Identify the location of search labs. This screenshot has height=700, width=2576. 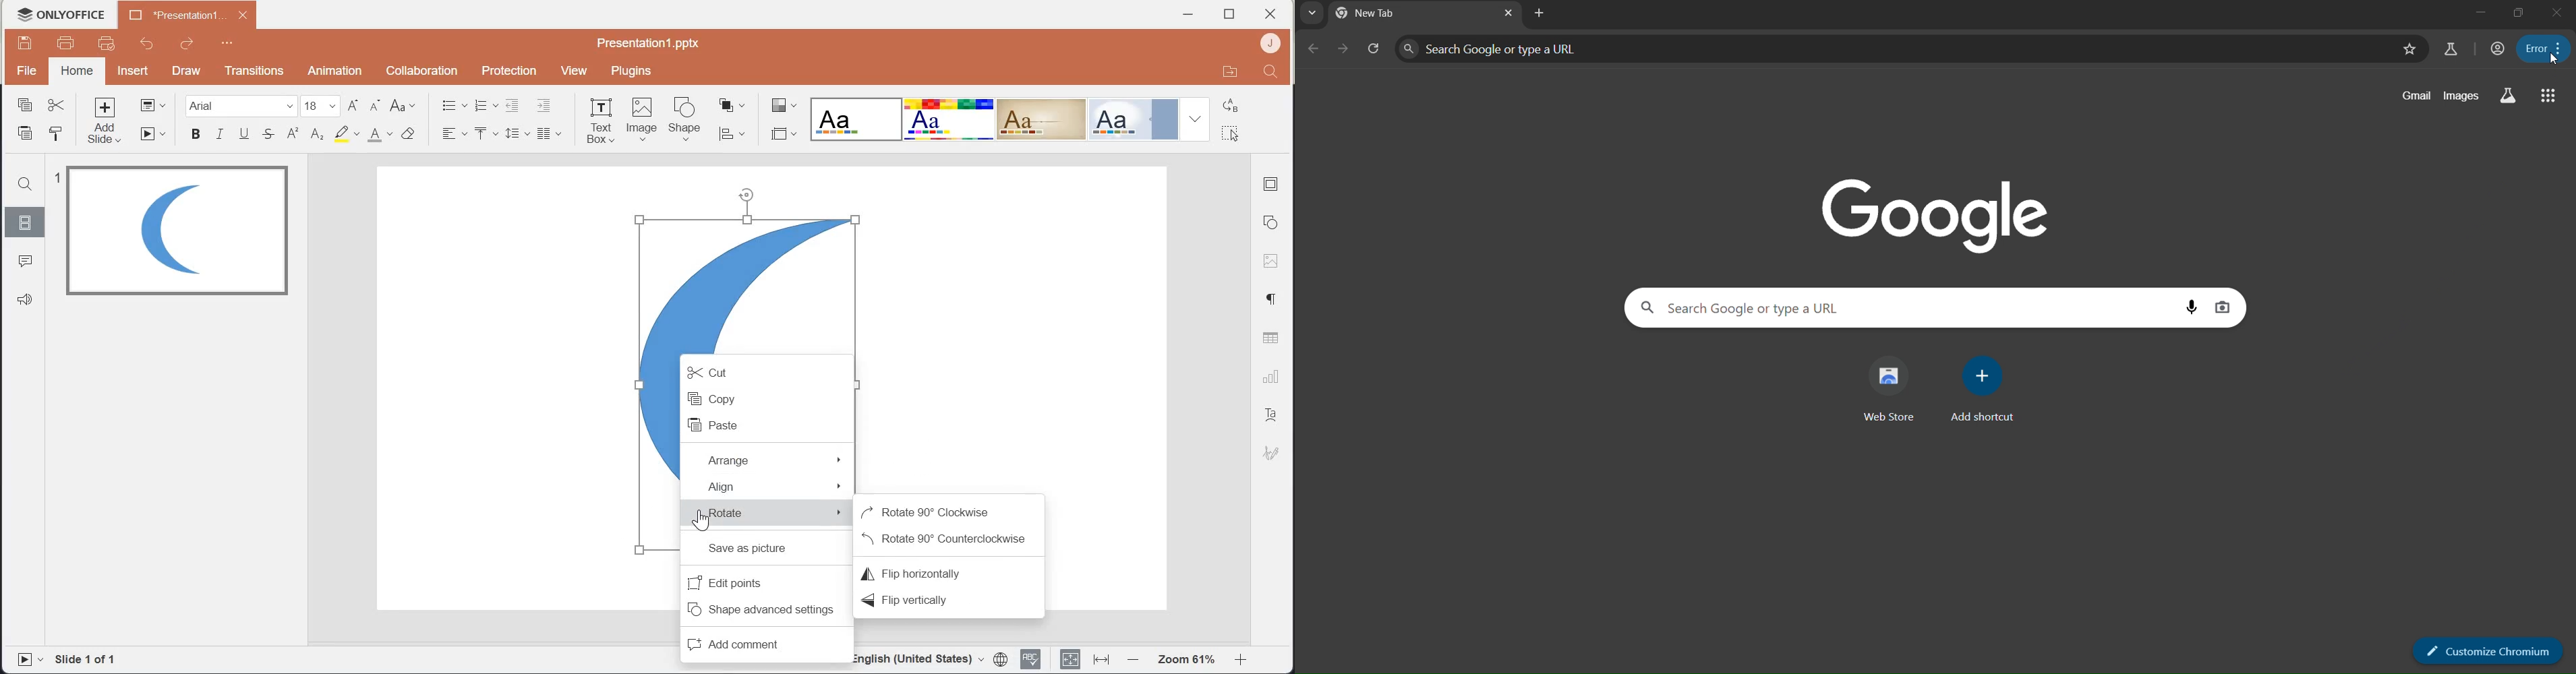
(2509, 96).